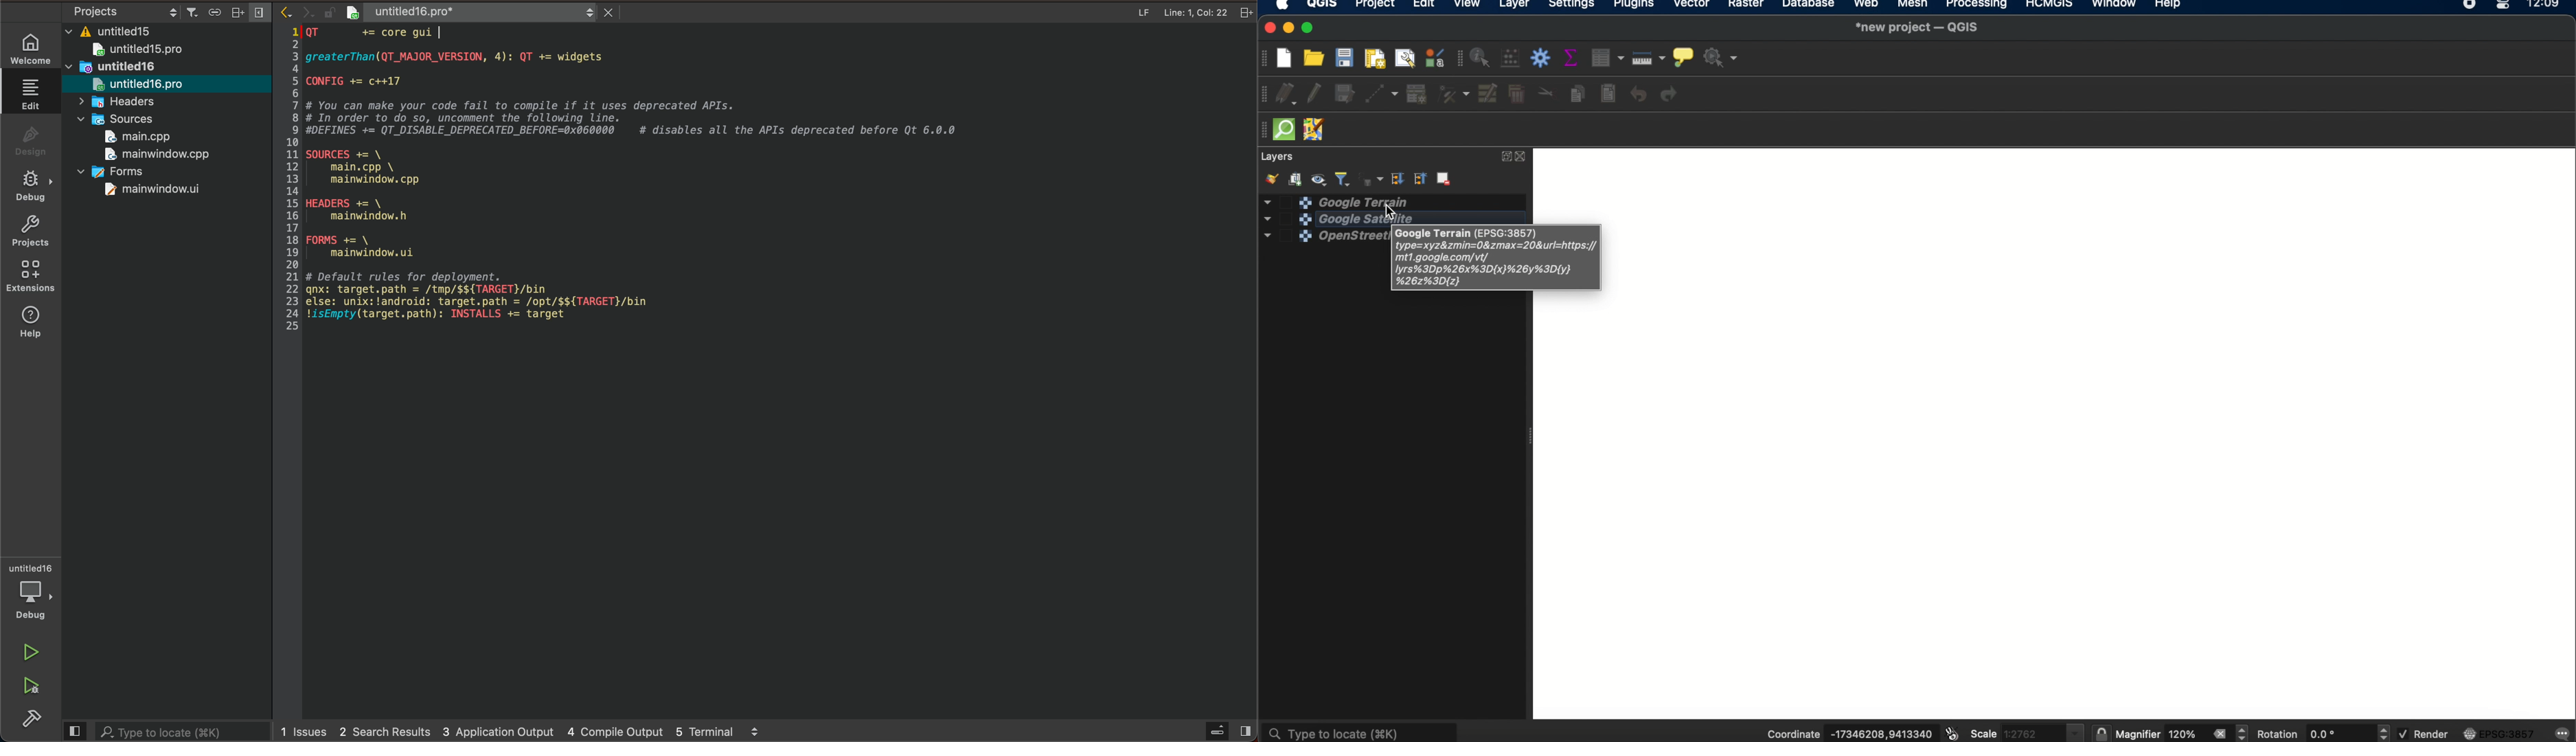  Describe the element at coordinates (449, 12) in the screenshot. I see `file name` at that location.